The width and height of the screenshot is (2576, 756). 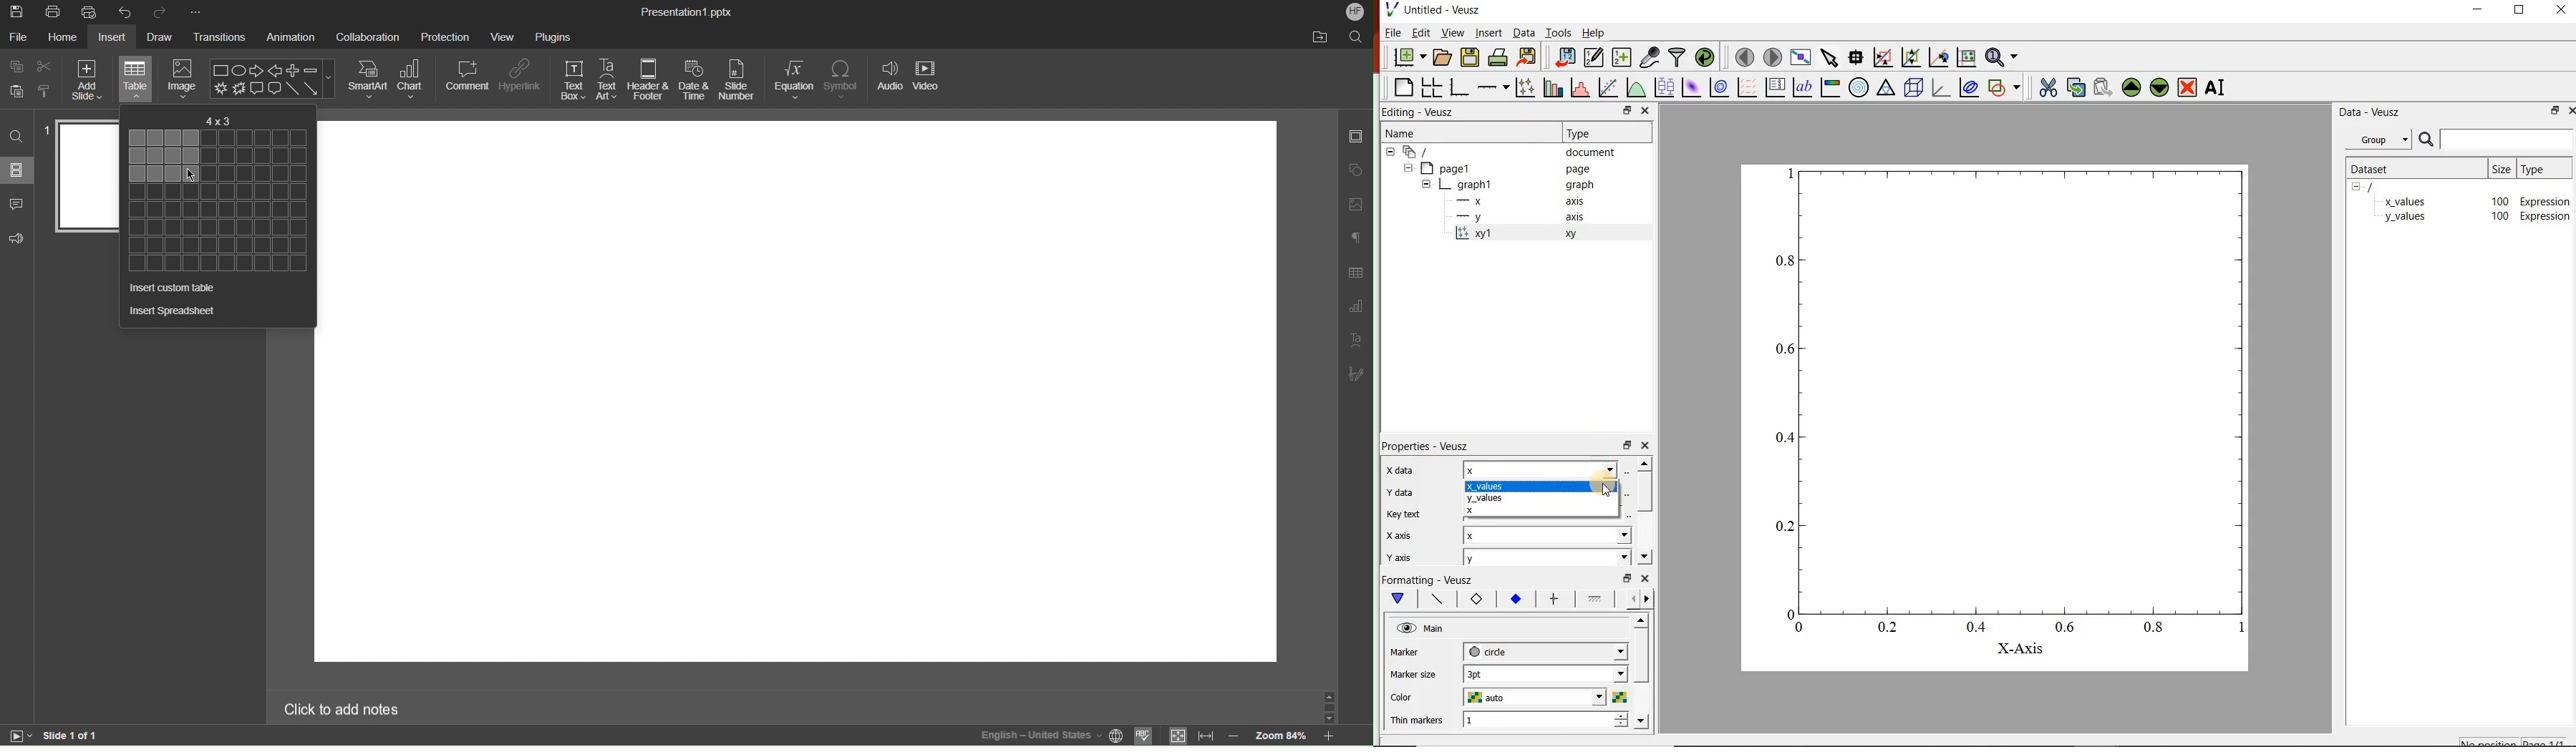 I want to click on Add Slide, so click(x=87, y=81).